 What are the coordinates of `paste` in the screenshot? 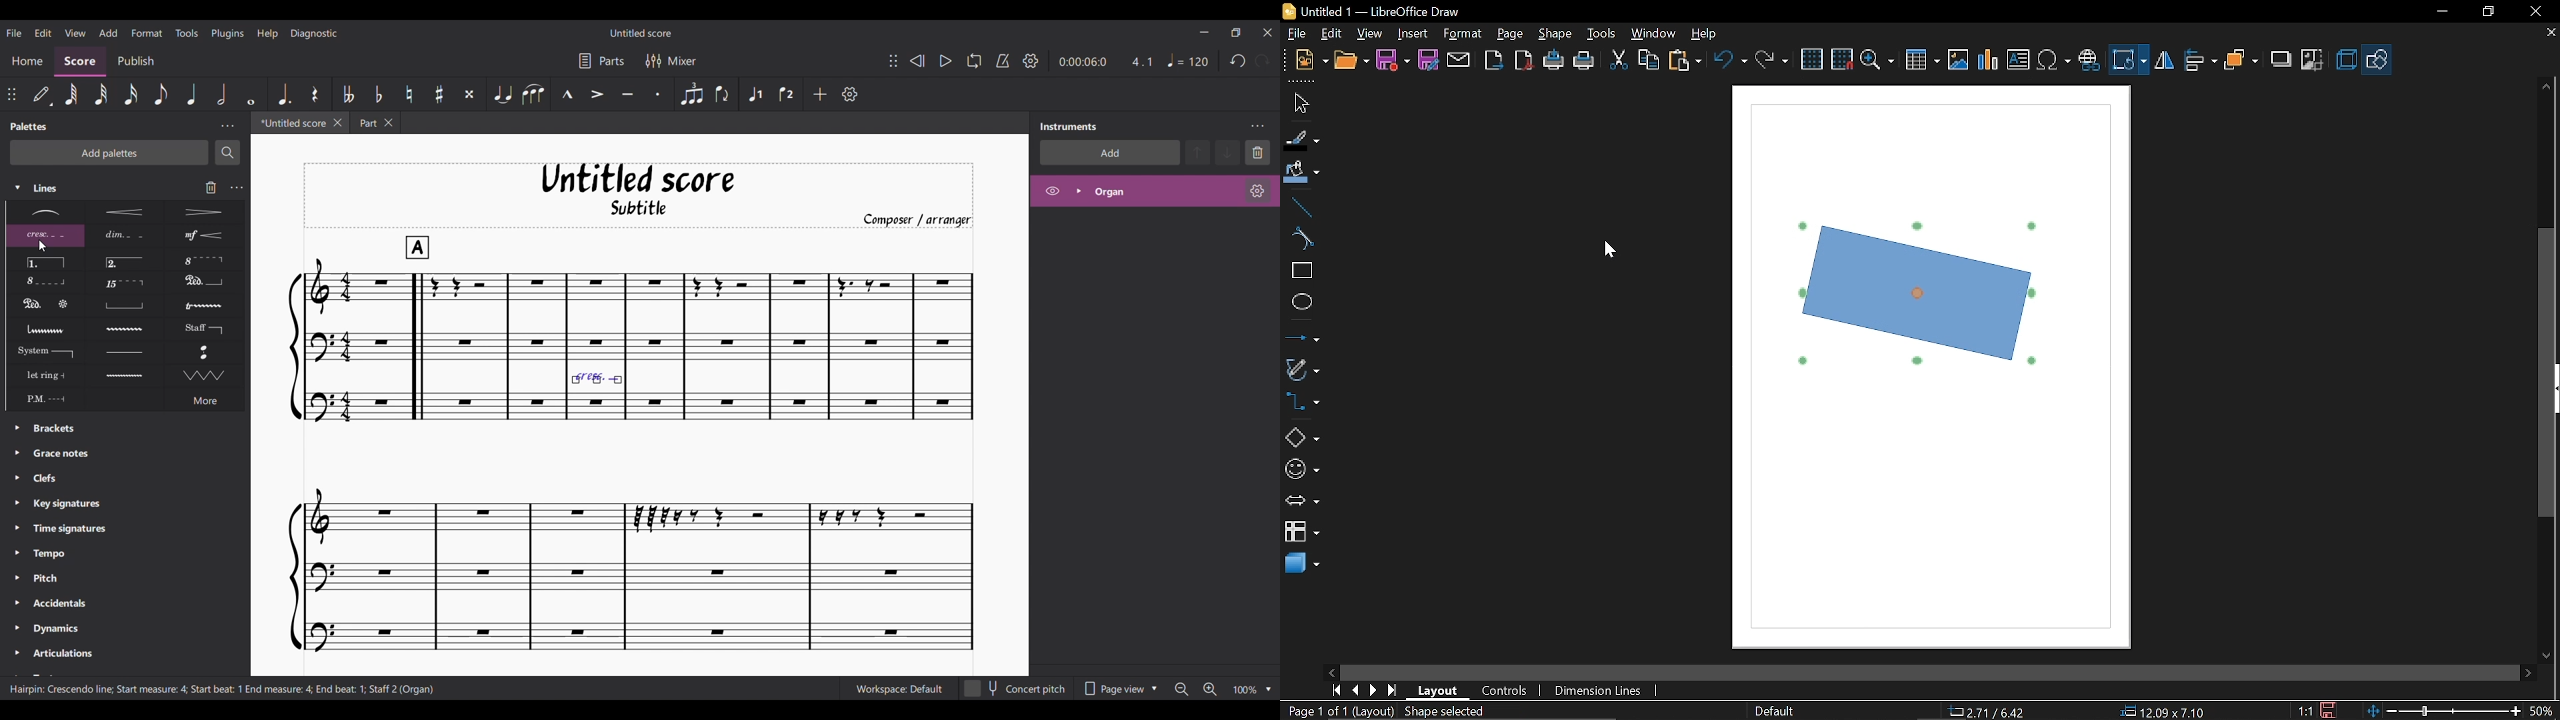 It's located at (1686, 60).